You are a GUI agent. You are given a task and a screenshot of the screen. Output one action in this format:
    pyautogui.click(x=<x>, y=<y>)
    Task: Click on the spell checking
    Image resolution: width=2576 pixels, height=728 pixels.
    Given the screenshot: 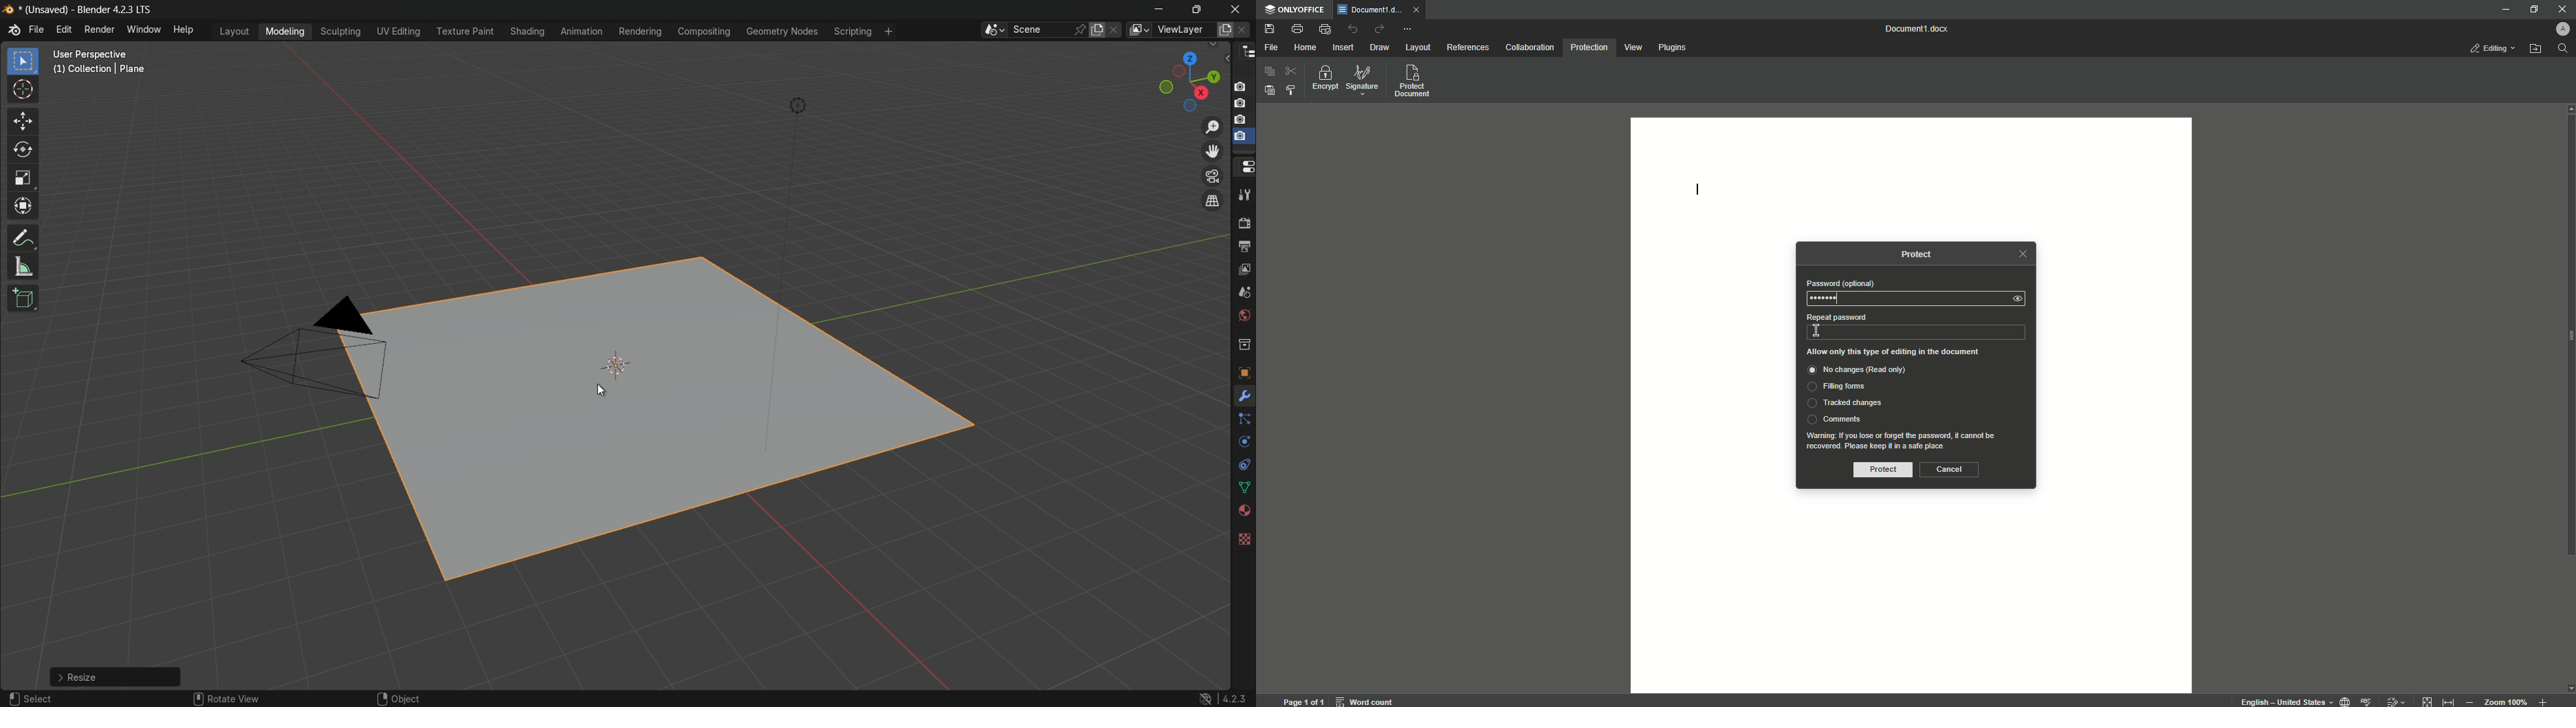 What is the action you would take?
    pyautogui.click(x=2367, y=700)
    